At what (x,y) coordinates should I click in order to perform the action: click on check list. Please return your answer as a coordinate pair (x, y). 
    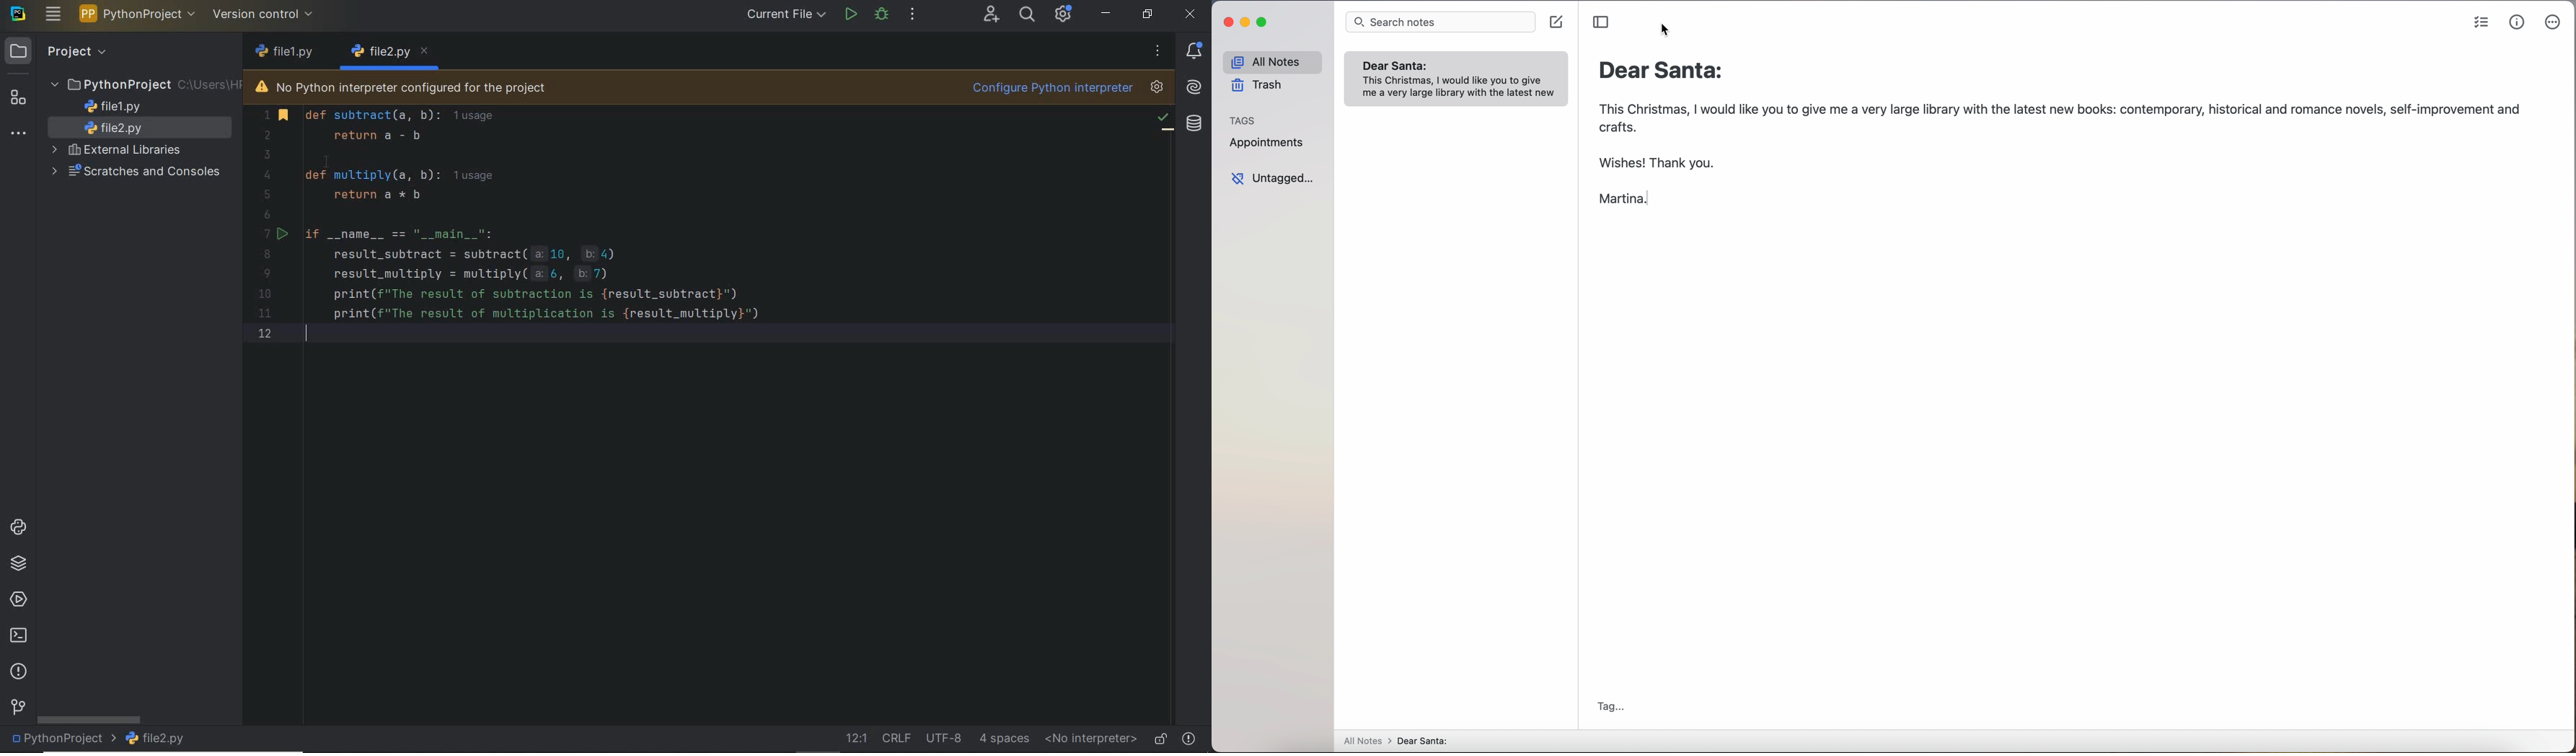
    Looking at the image, I should click on (2481, 23).